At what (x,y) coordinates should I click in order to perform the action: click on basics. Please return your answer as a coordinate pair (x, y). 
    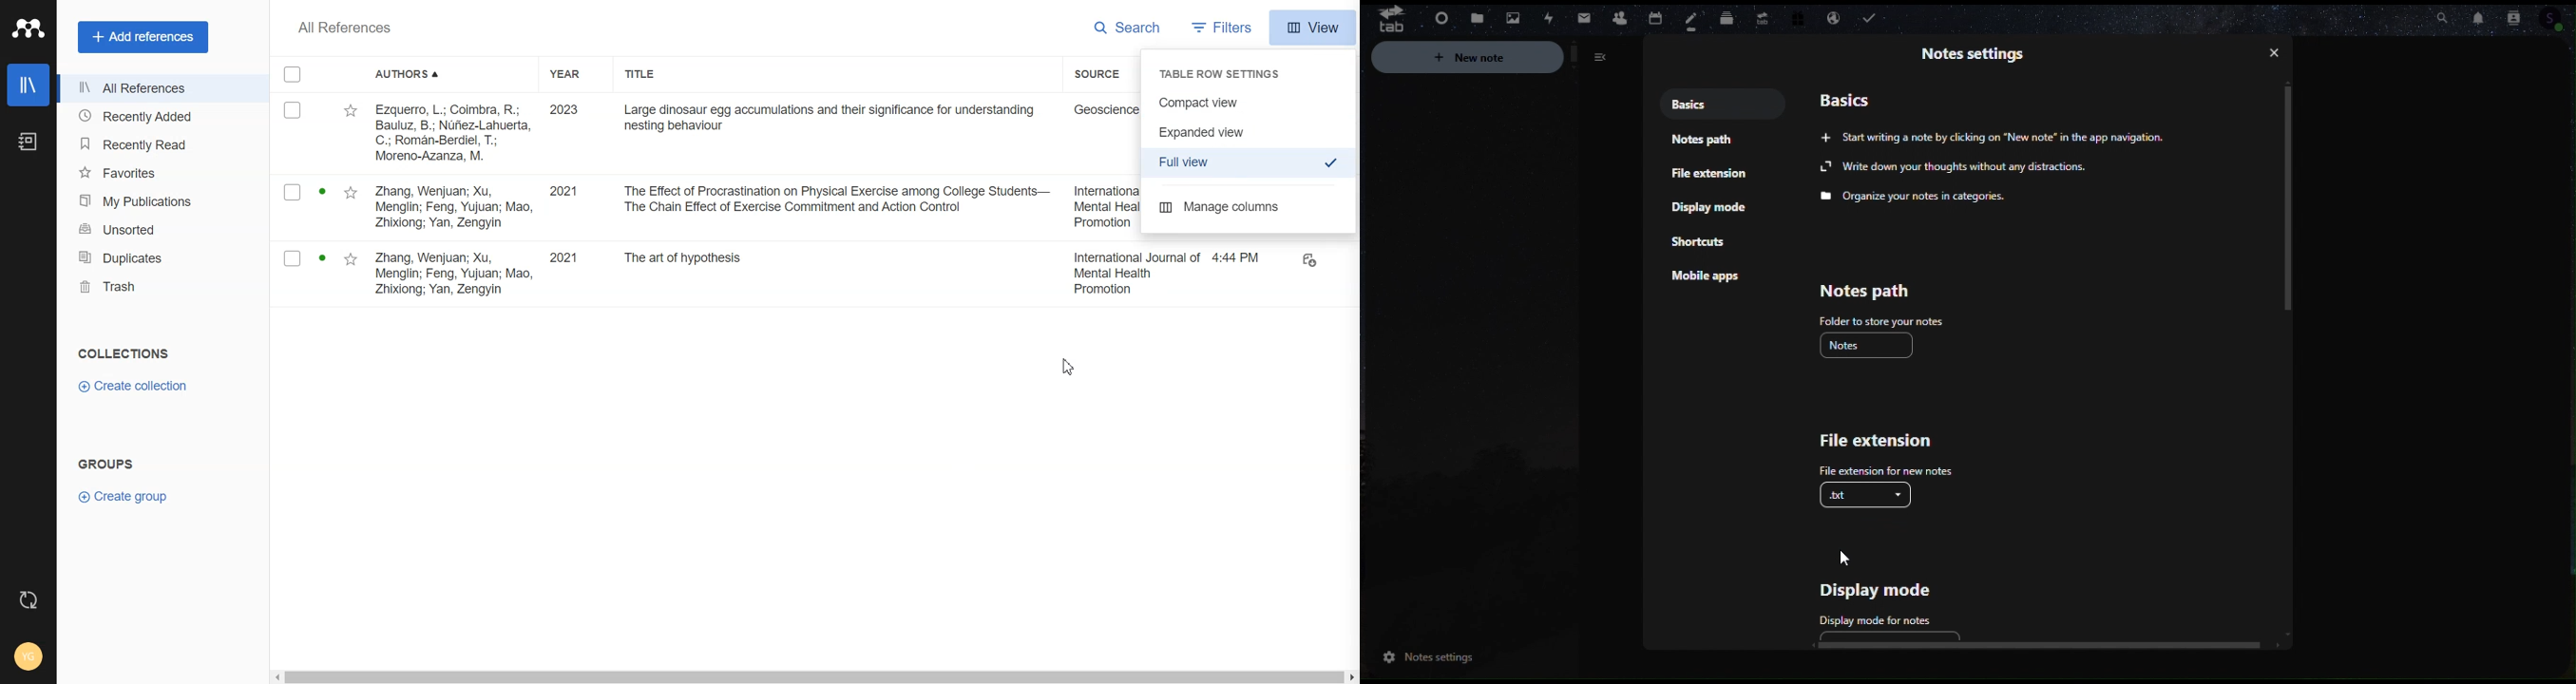
    Looking at the image, I should click on (1848, 99).